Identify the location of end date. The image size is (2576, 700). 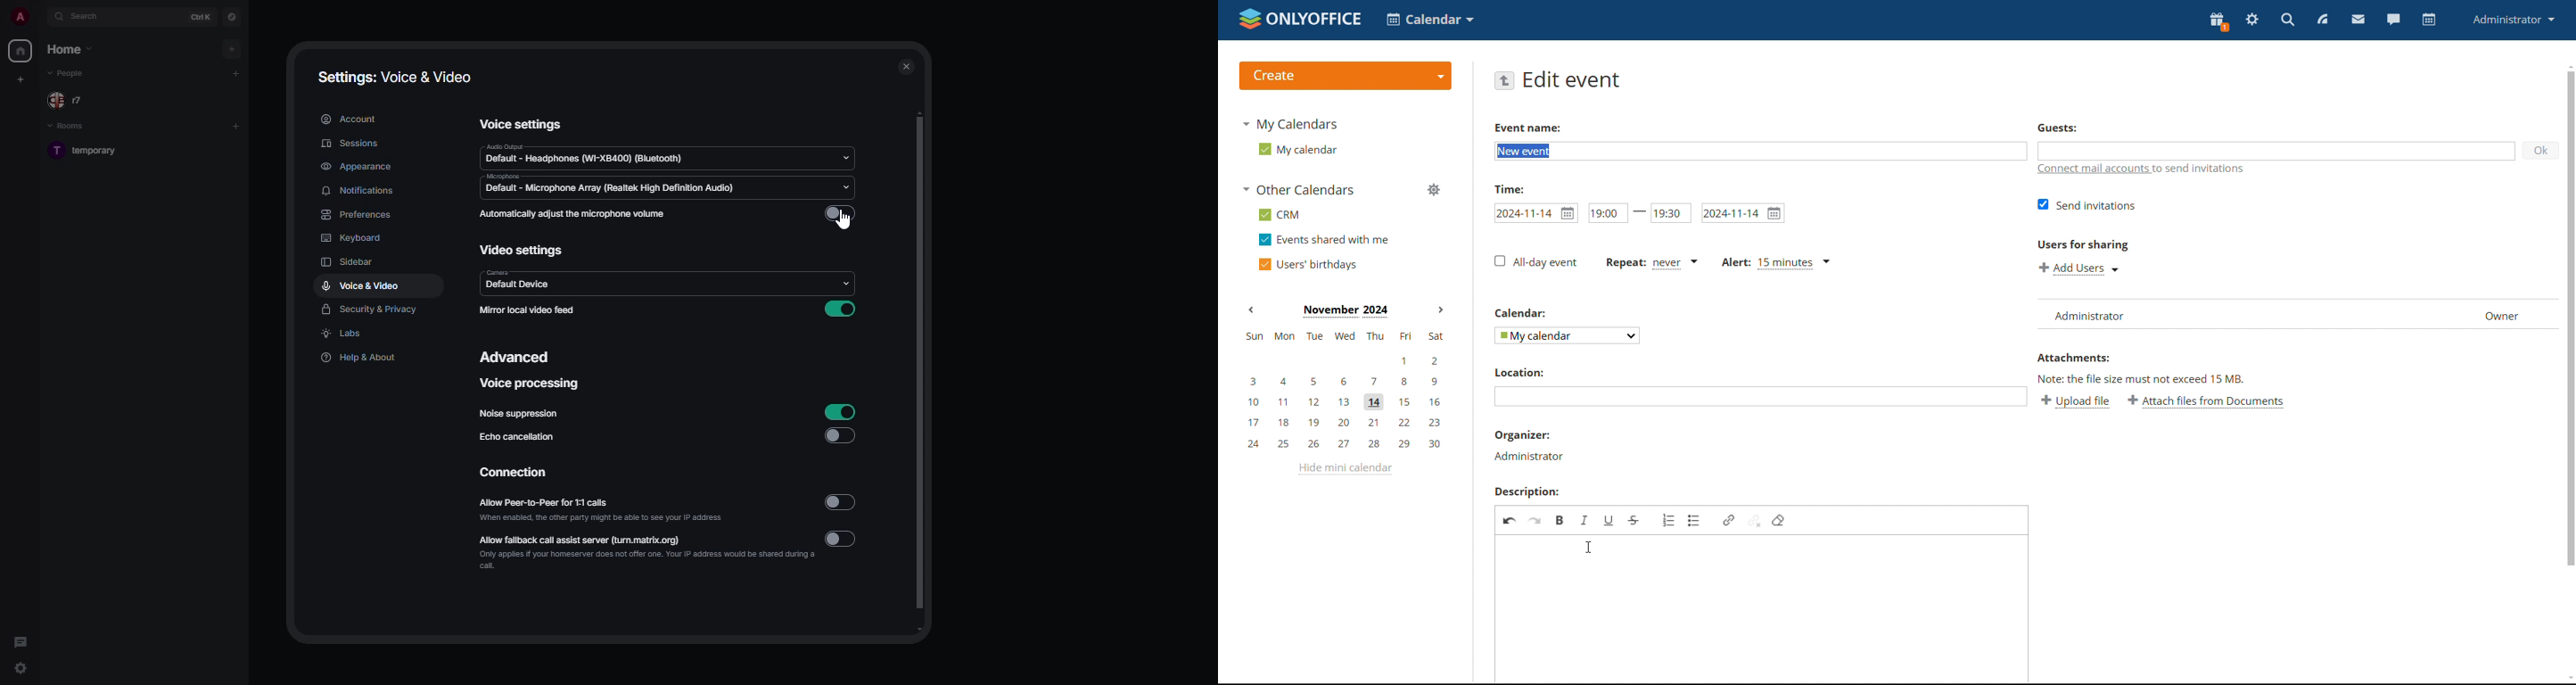
(1742, 214).